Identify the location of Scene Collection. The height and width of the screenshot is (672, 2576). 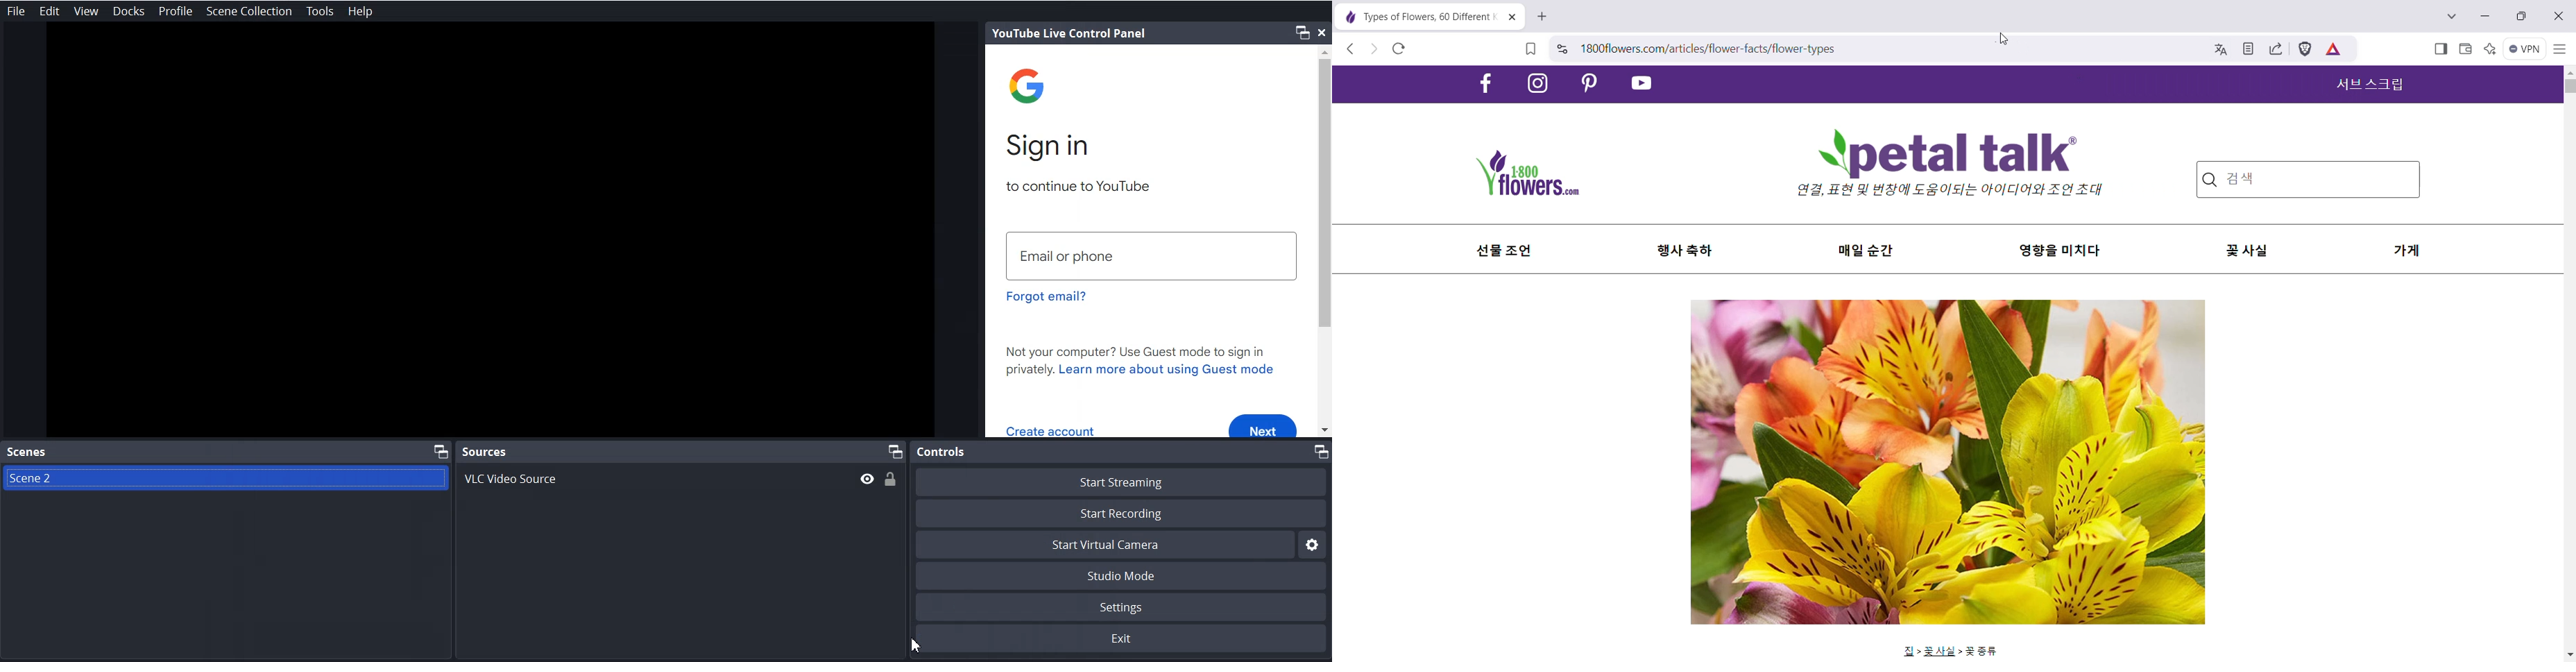
(249, 10).